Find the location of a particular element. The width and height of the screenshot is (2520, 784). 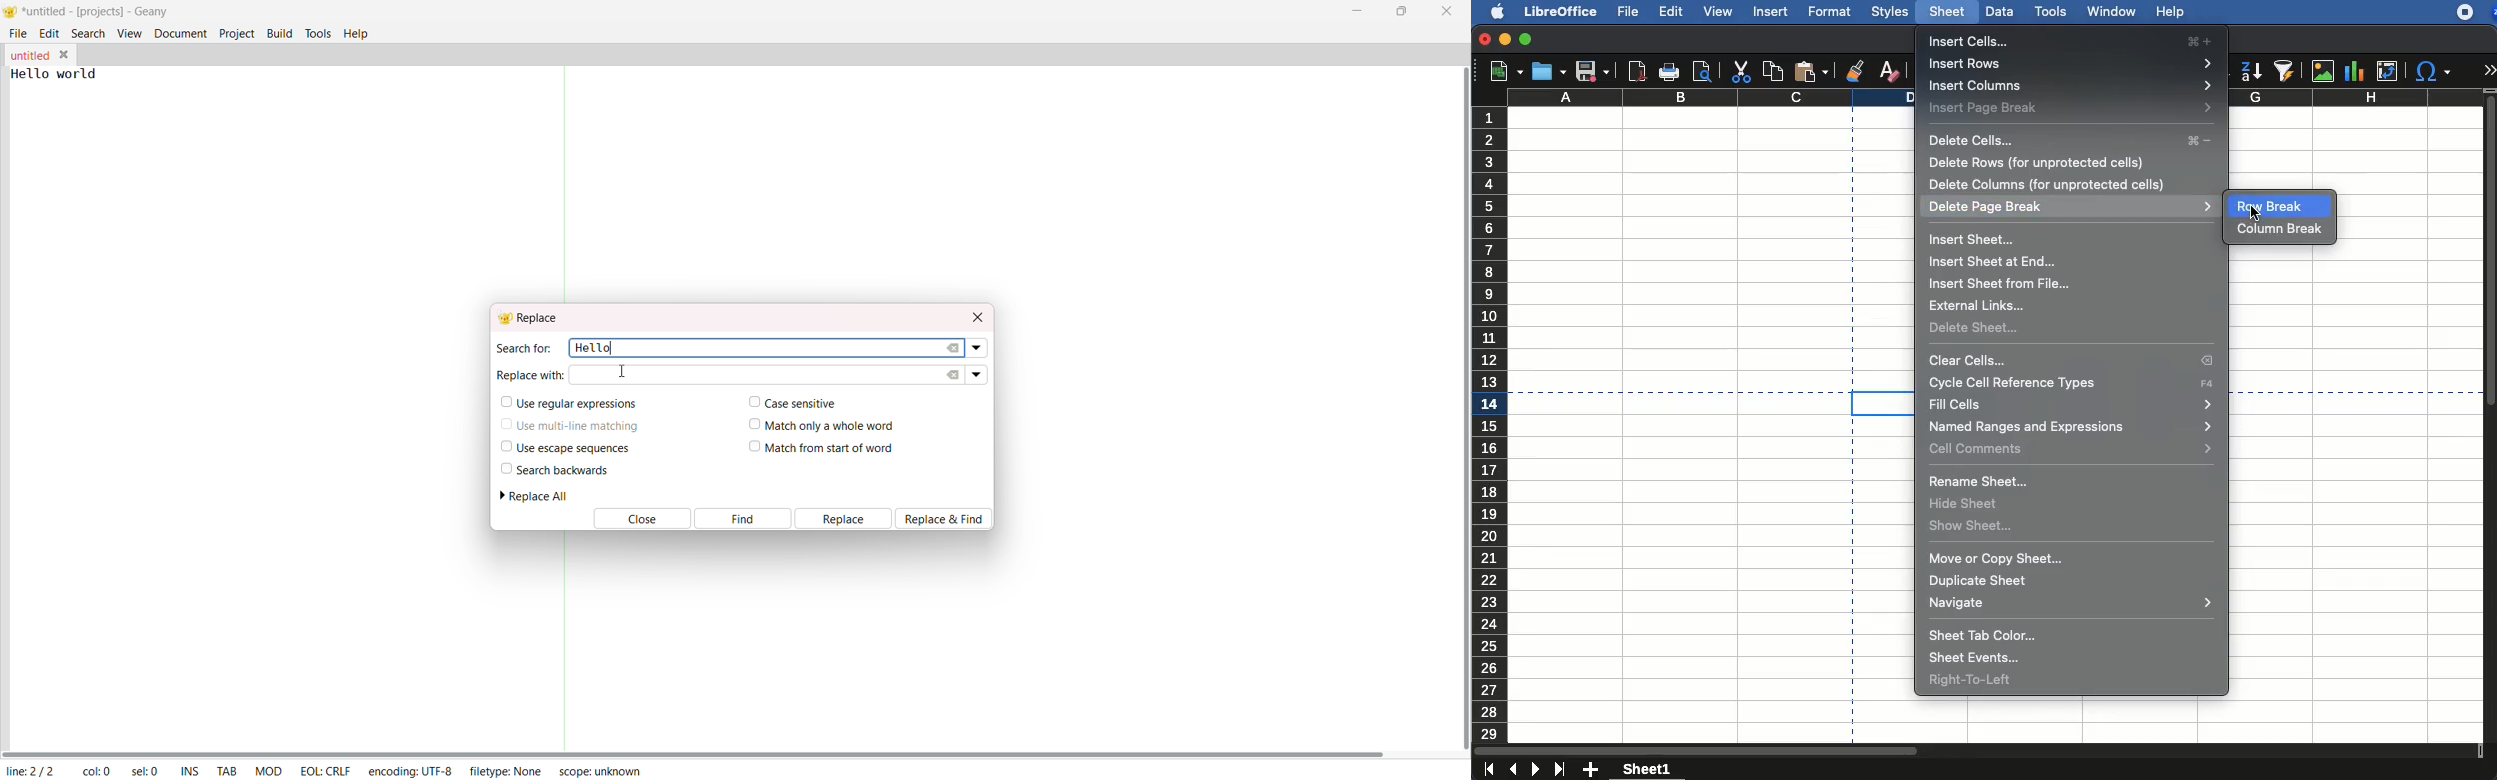

pivot table is located at coordinates (2390, 69).